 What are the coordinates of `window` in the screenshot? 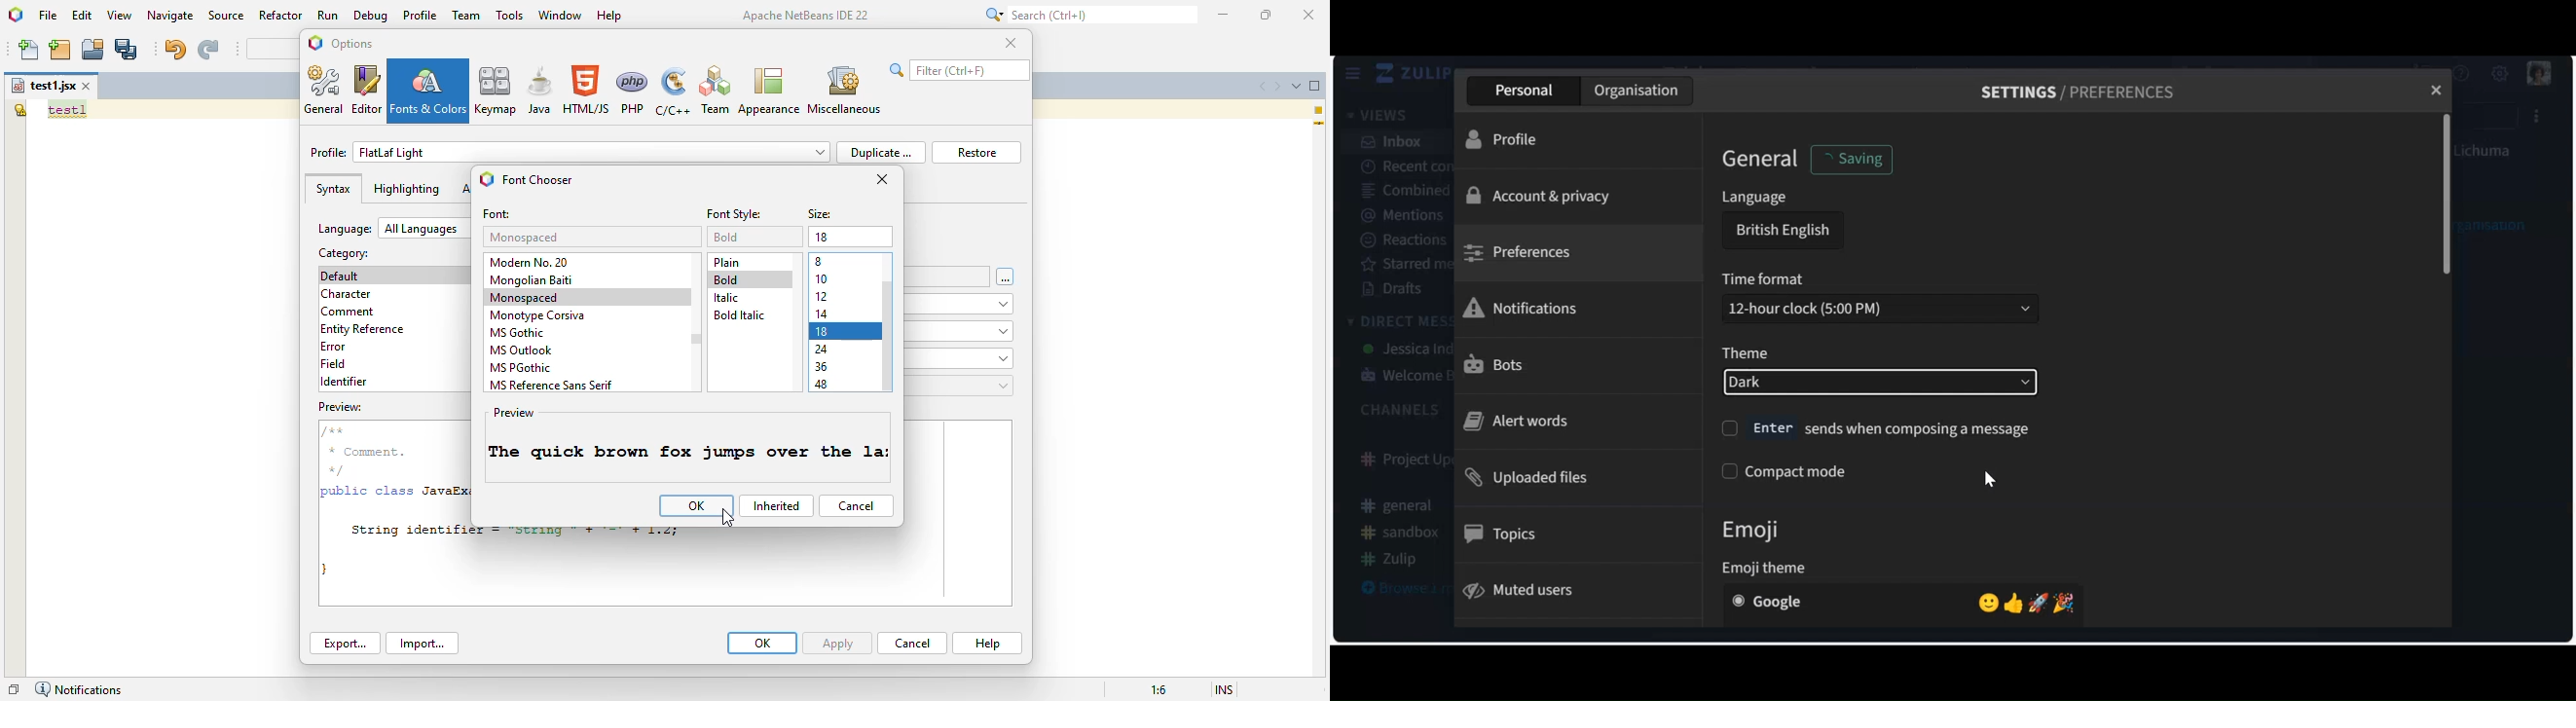 It's located at (560, 15).